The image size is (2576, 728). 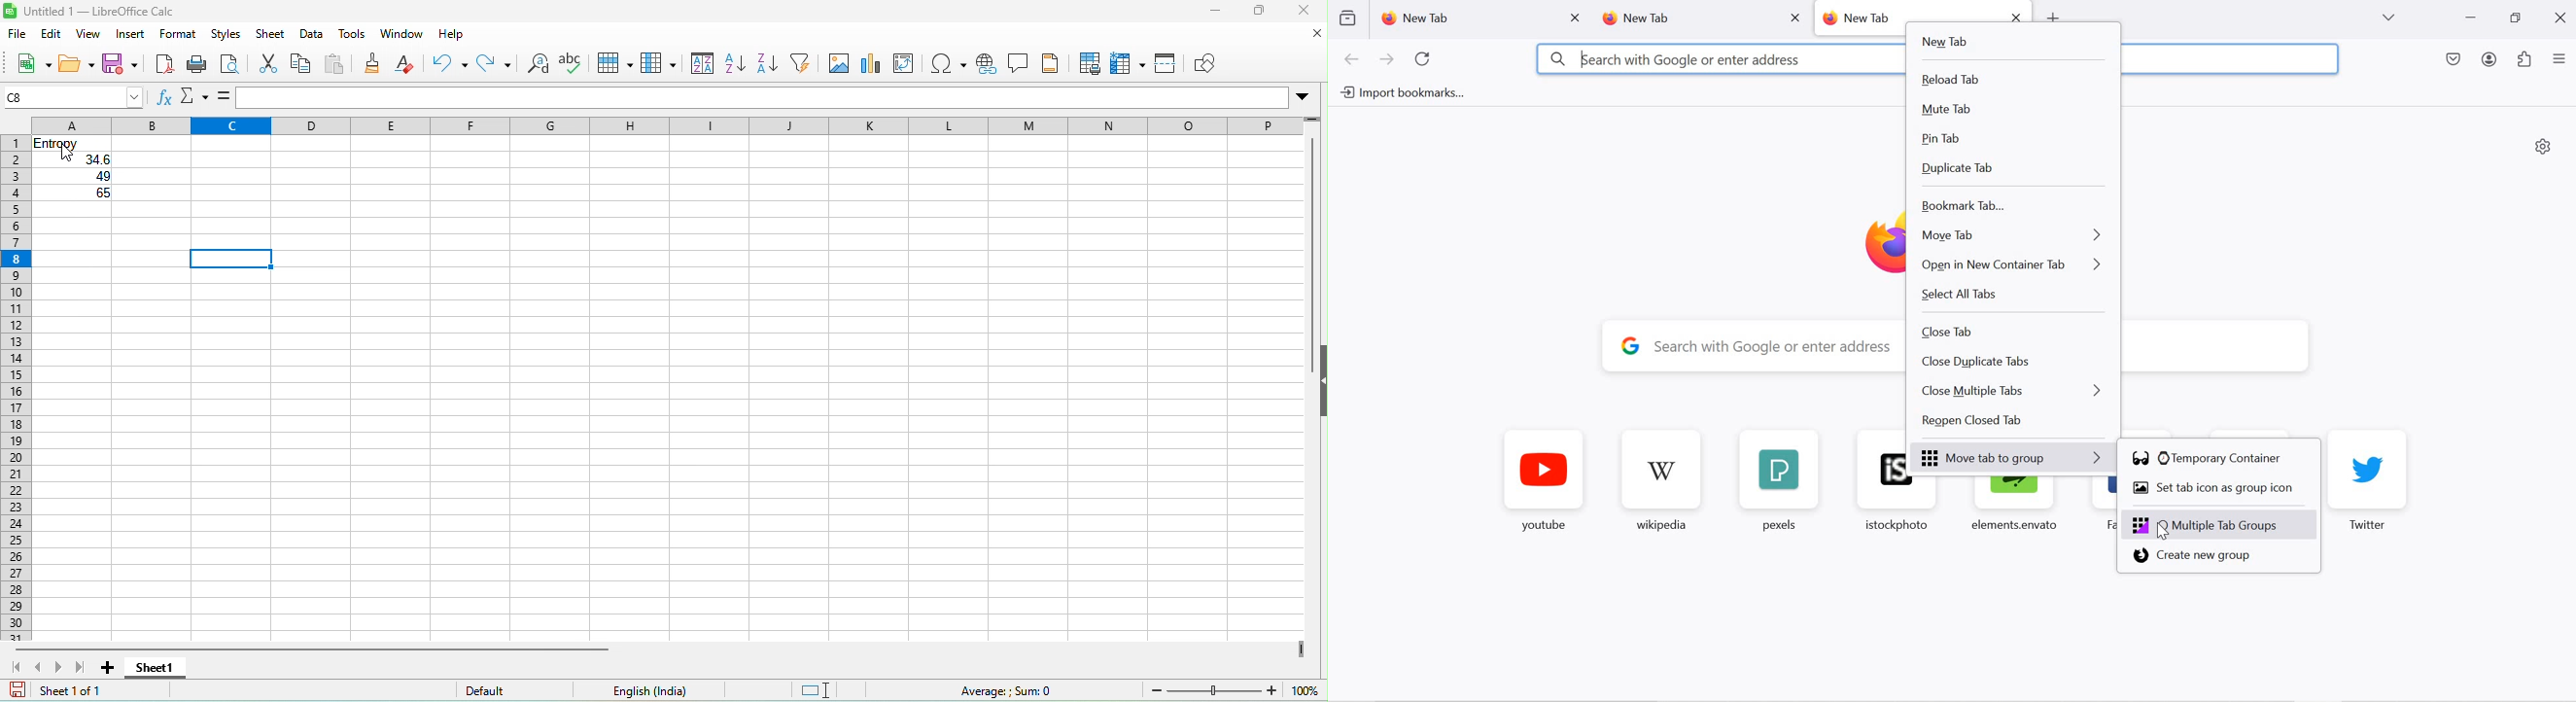 I want to click on extensions, so click(x=2525, y=61).